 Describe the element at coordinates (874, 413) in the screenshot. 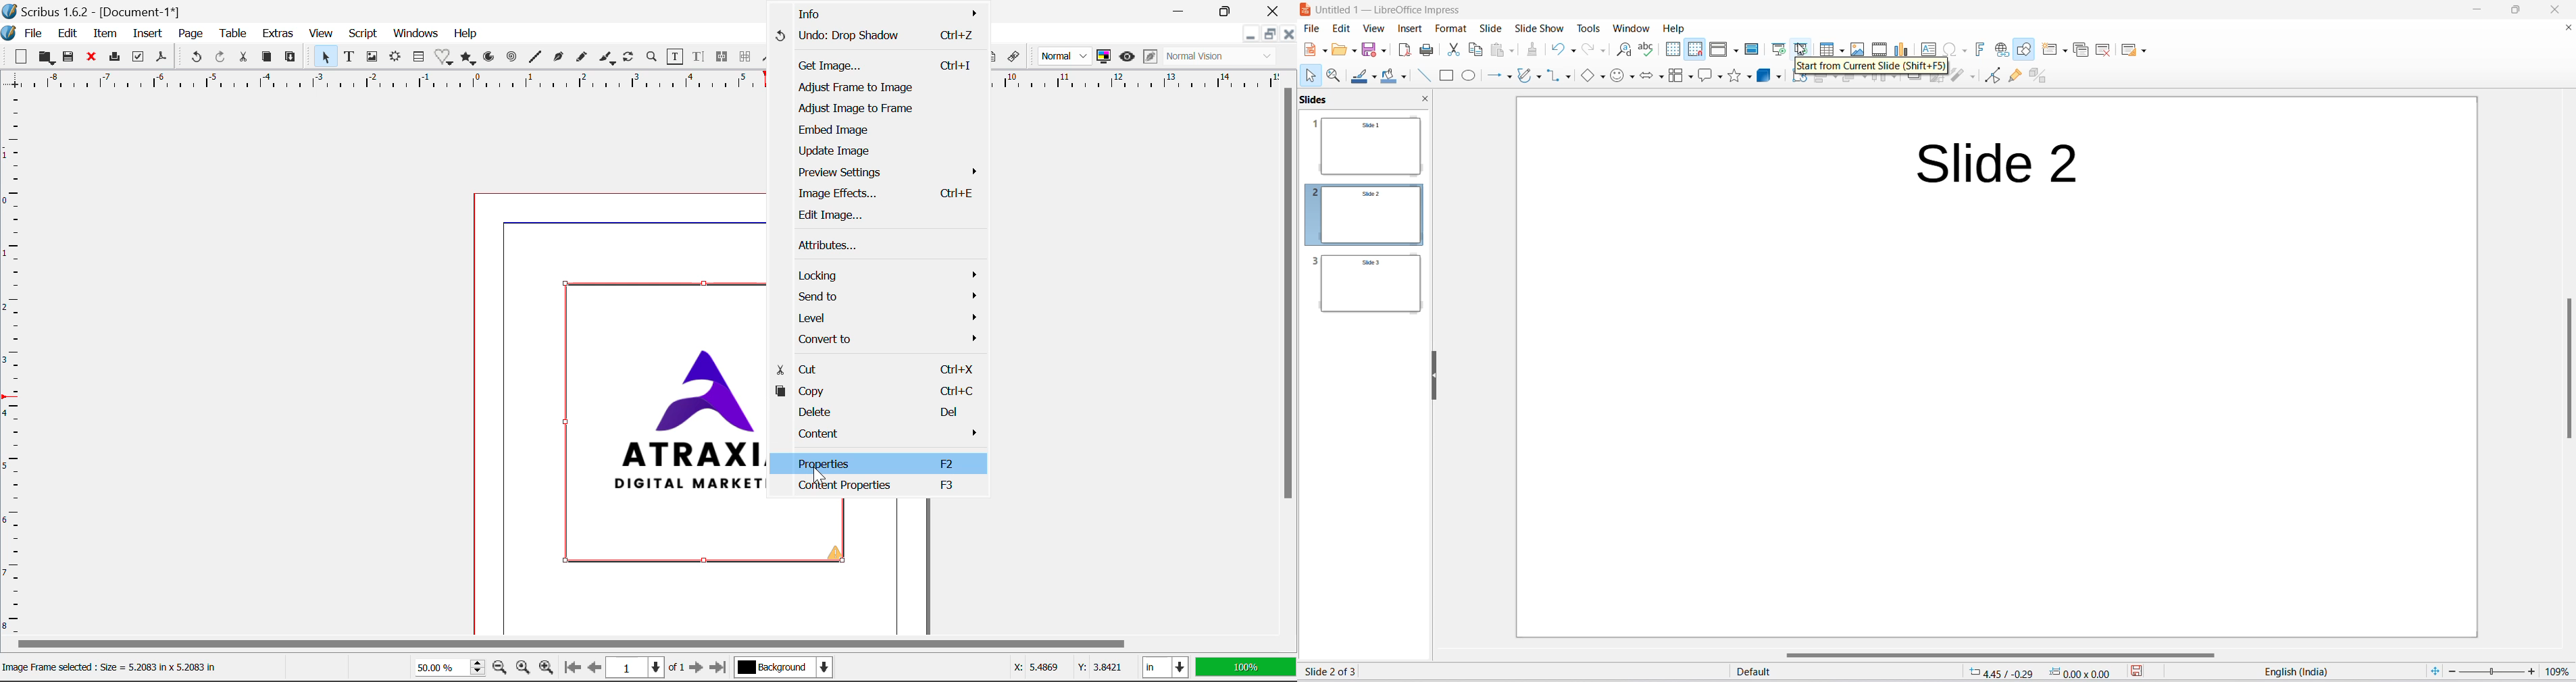

I see `Delete` at that location.